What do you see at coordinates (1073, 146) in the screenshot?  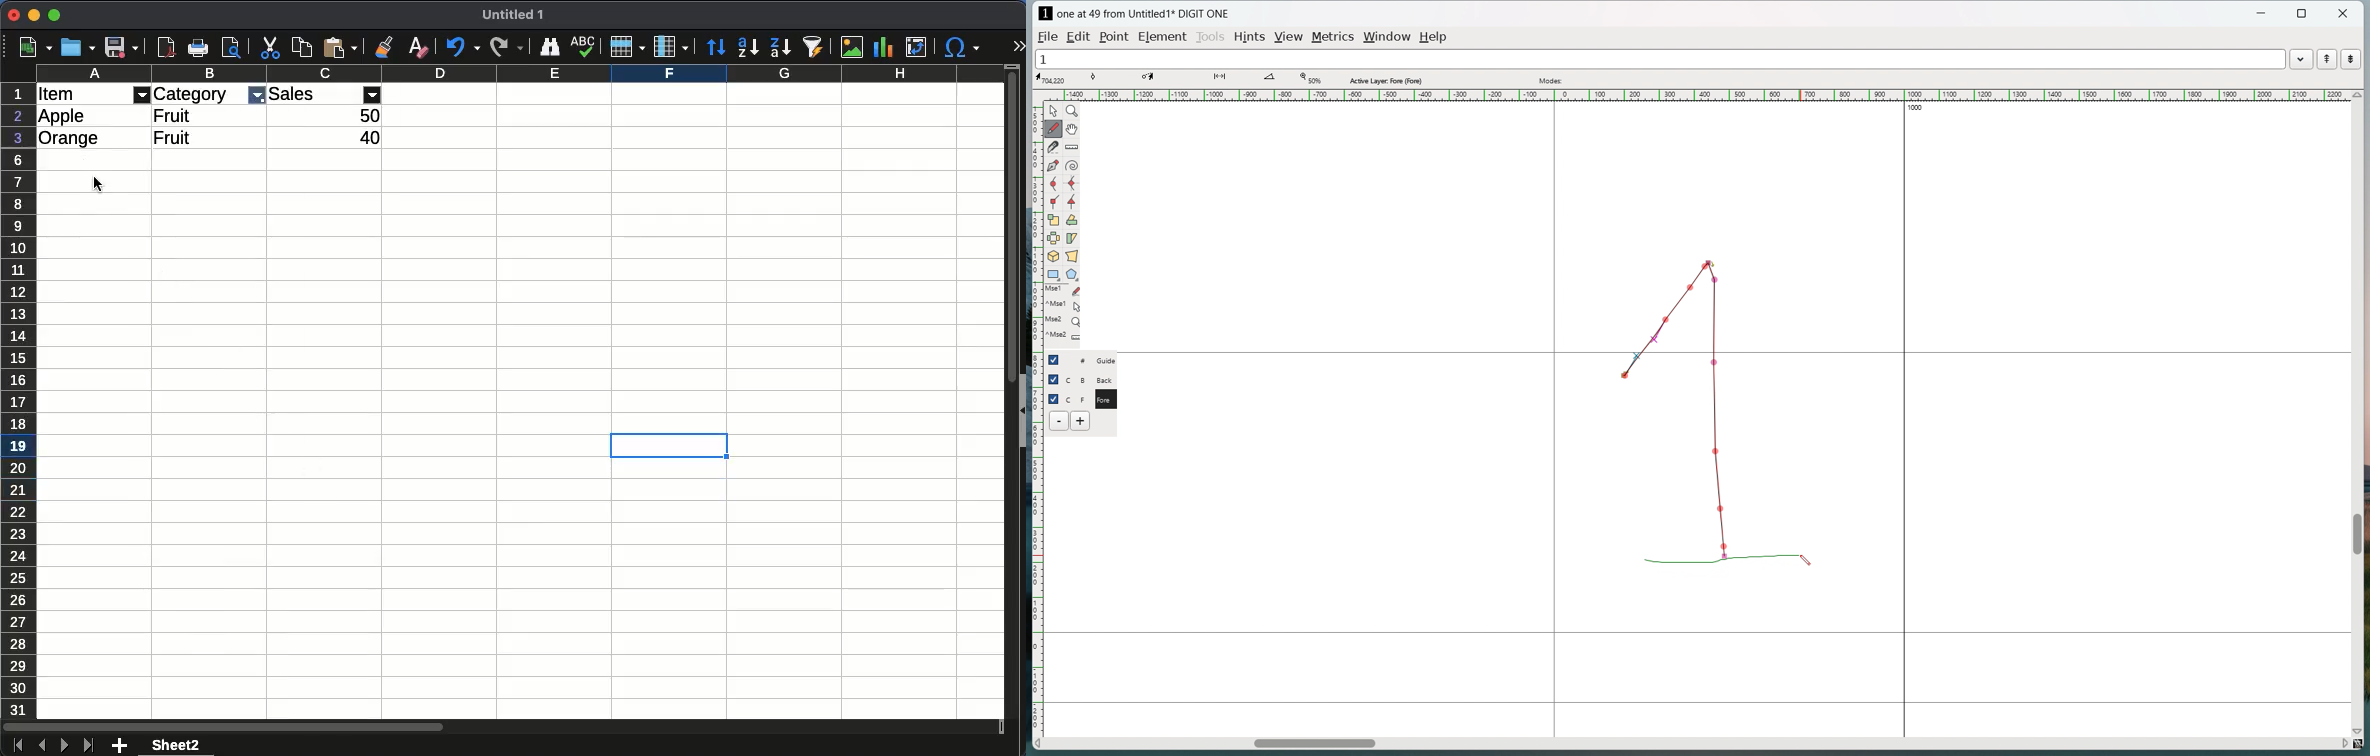 I see `measure distance or angle` at bounding box center [1073, 146].